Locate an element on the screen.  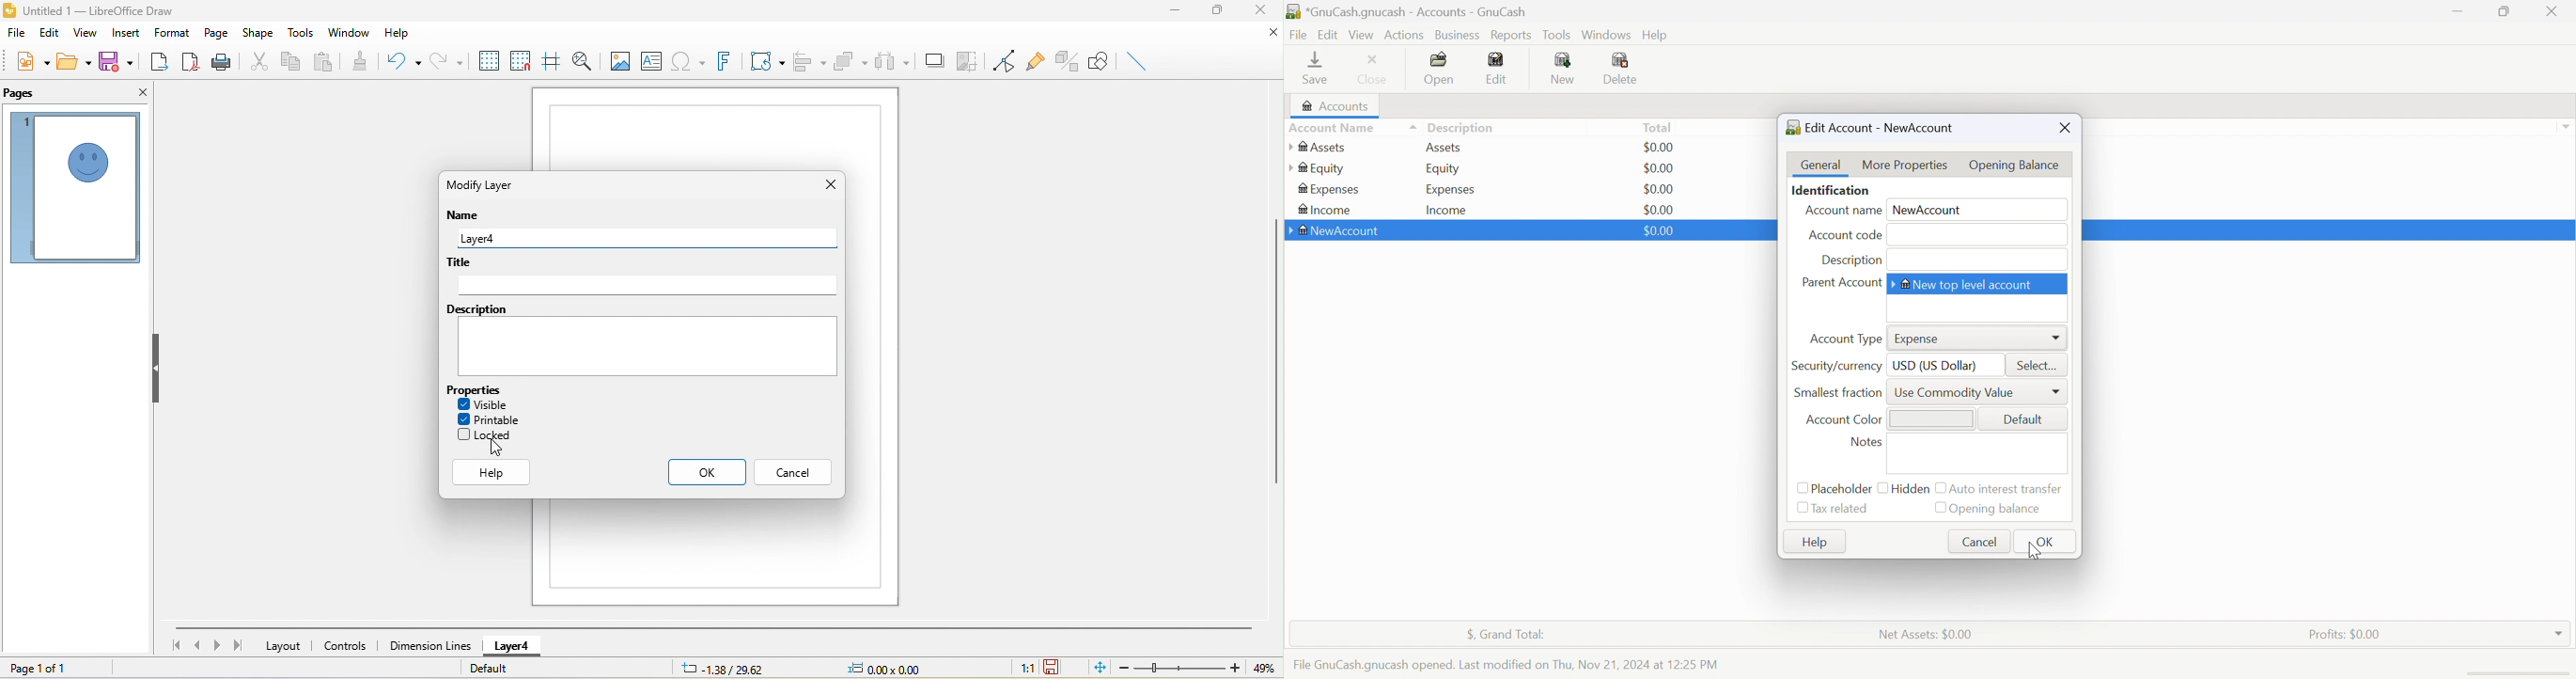
layer 4 is located at coordinates (518, 646).